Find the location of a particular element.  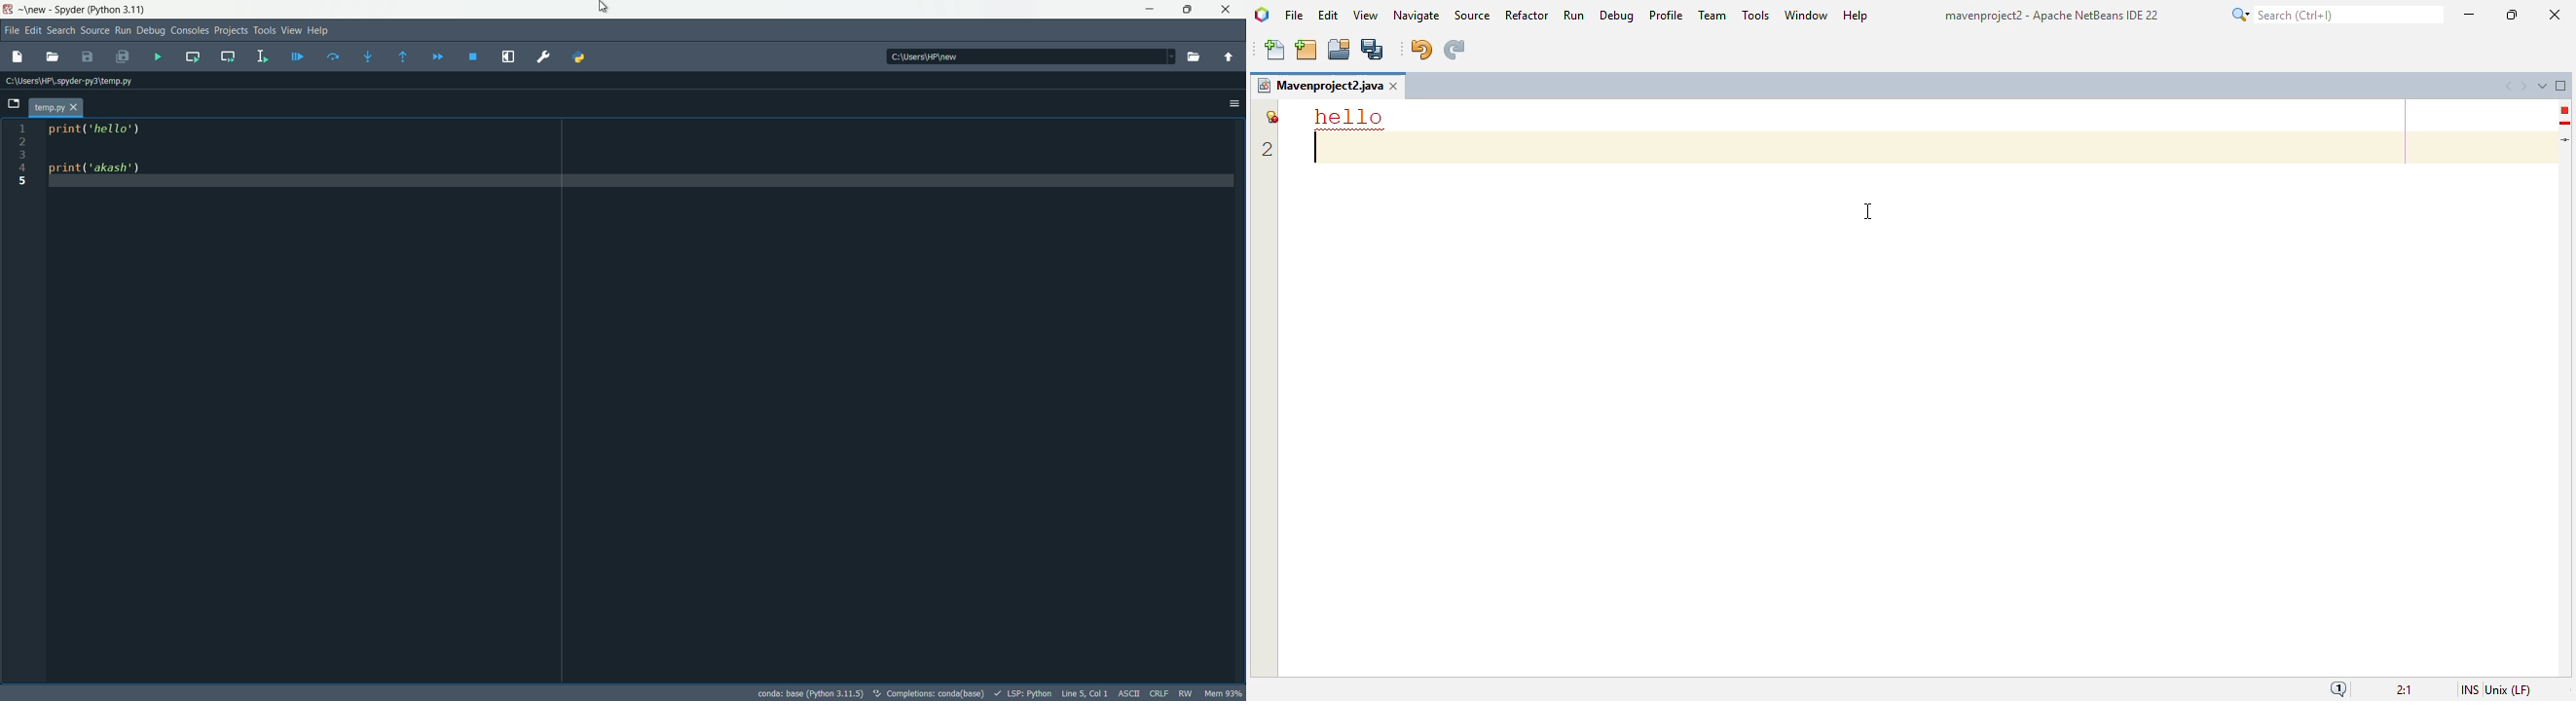

preferences is located at coordinates (543, 57).